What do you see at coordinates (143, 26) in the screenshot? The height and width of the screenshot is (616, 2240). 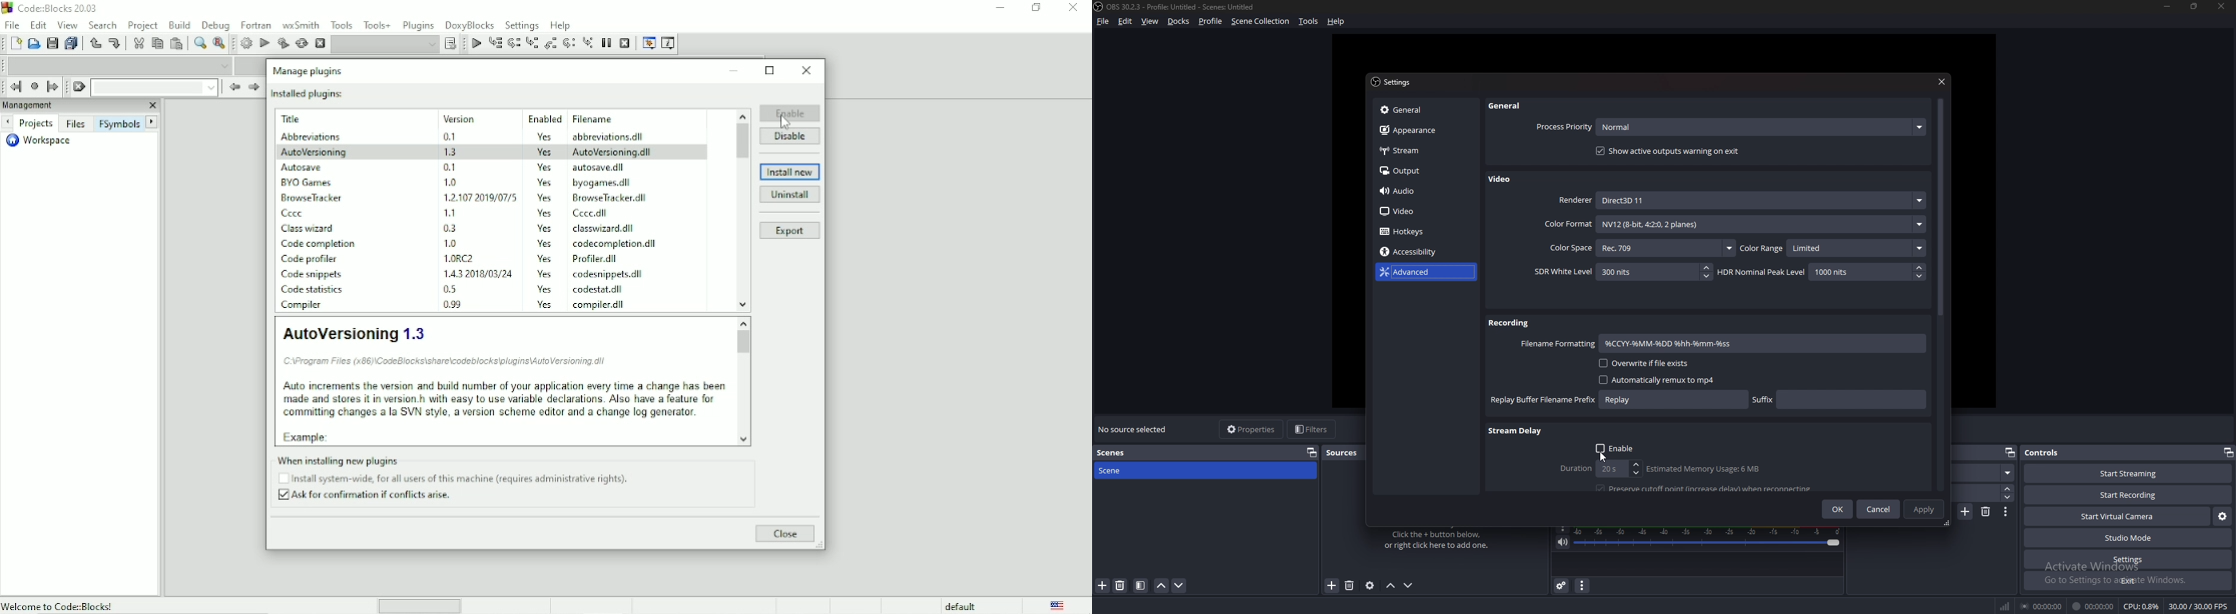 I see `Project` at bounding box center [143, 26].